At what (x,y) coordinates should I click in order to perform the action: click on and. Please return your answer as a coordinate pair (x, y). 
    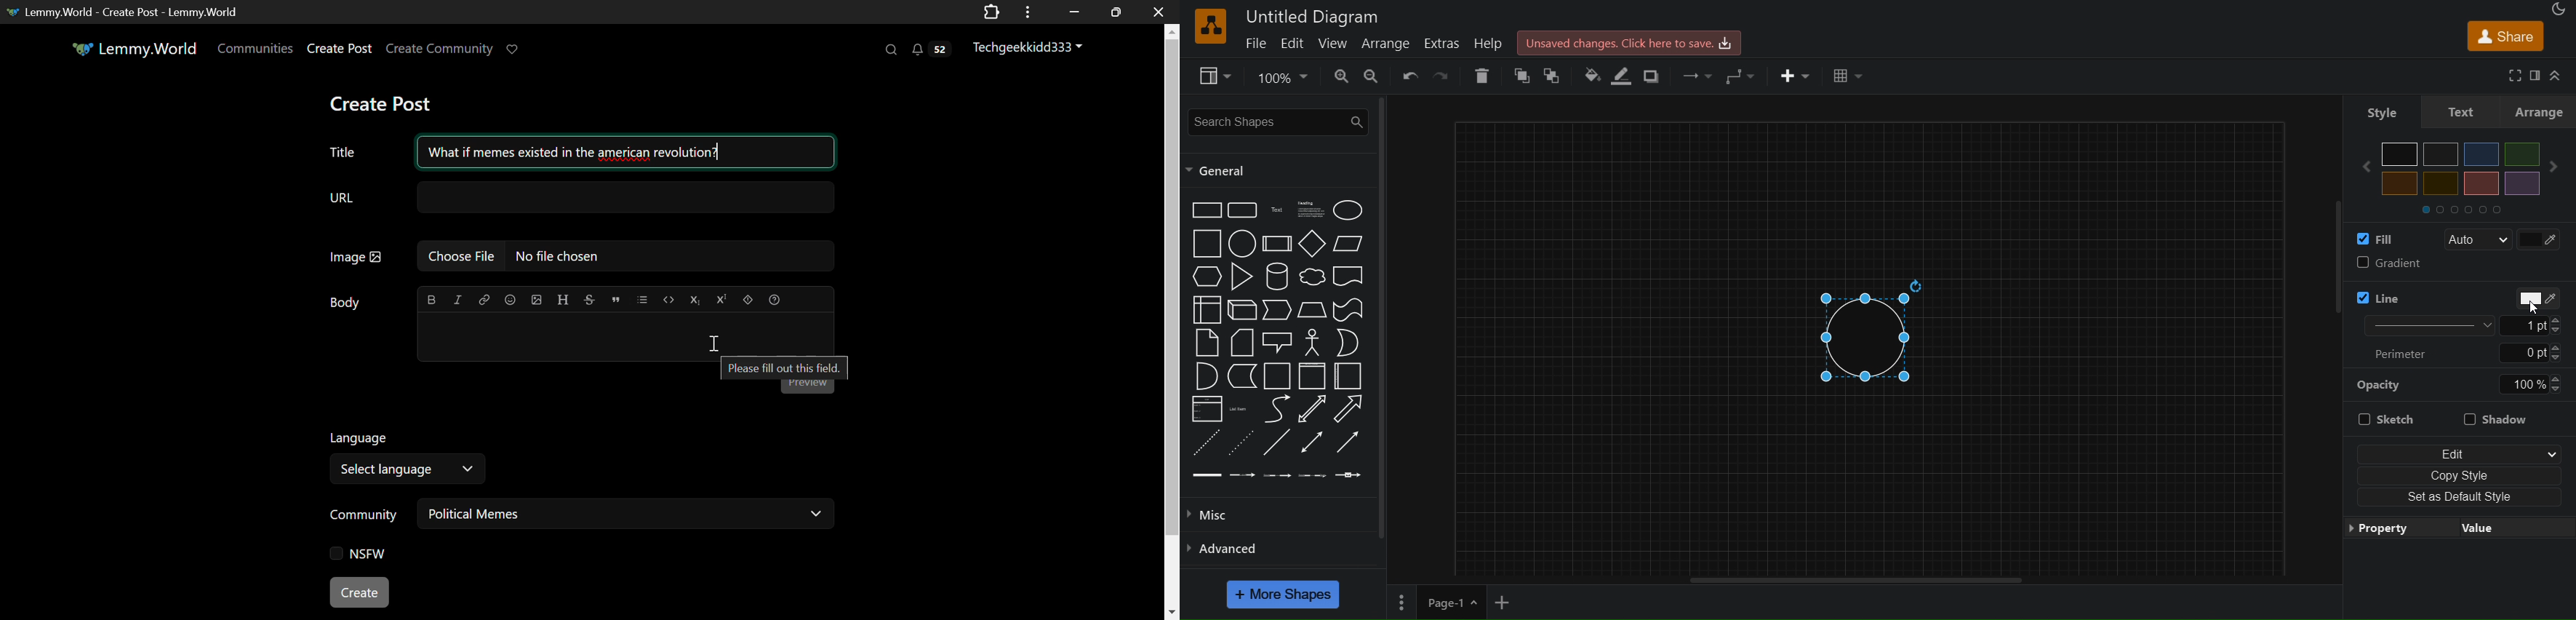
    Looking at the image, I should click on (1205, 378).